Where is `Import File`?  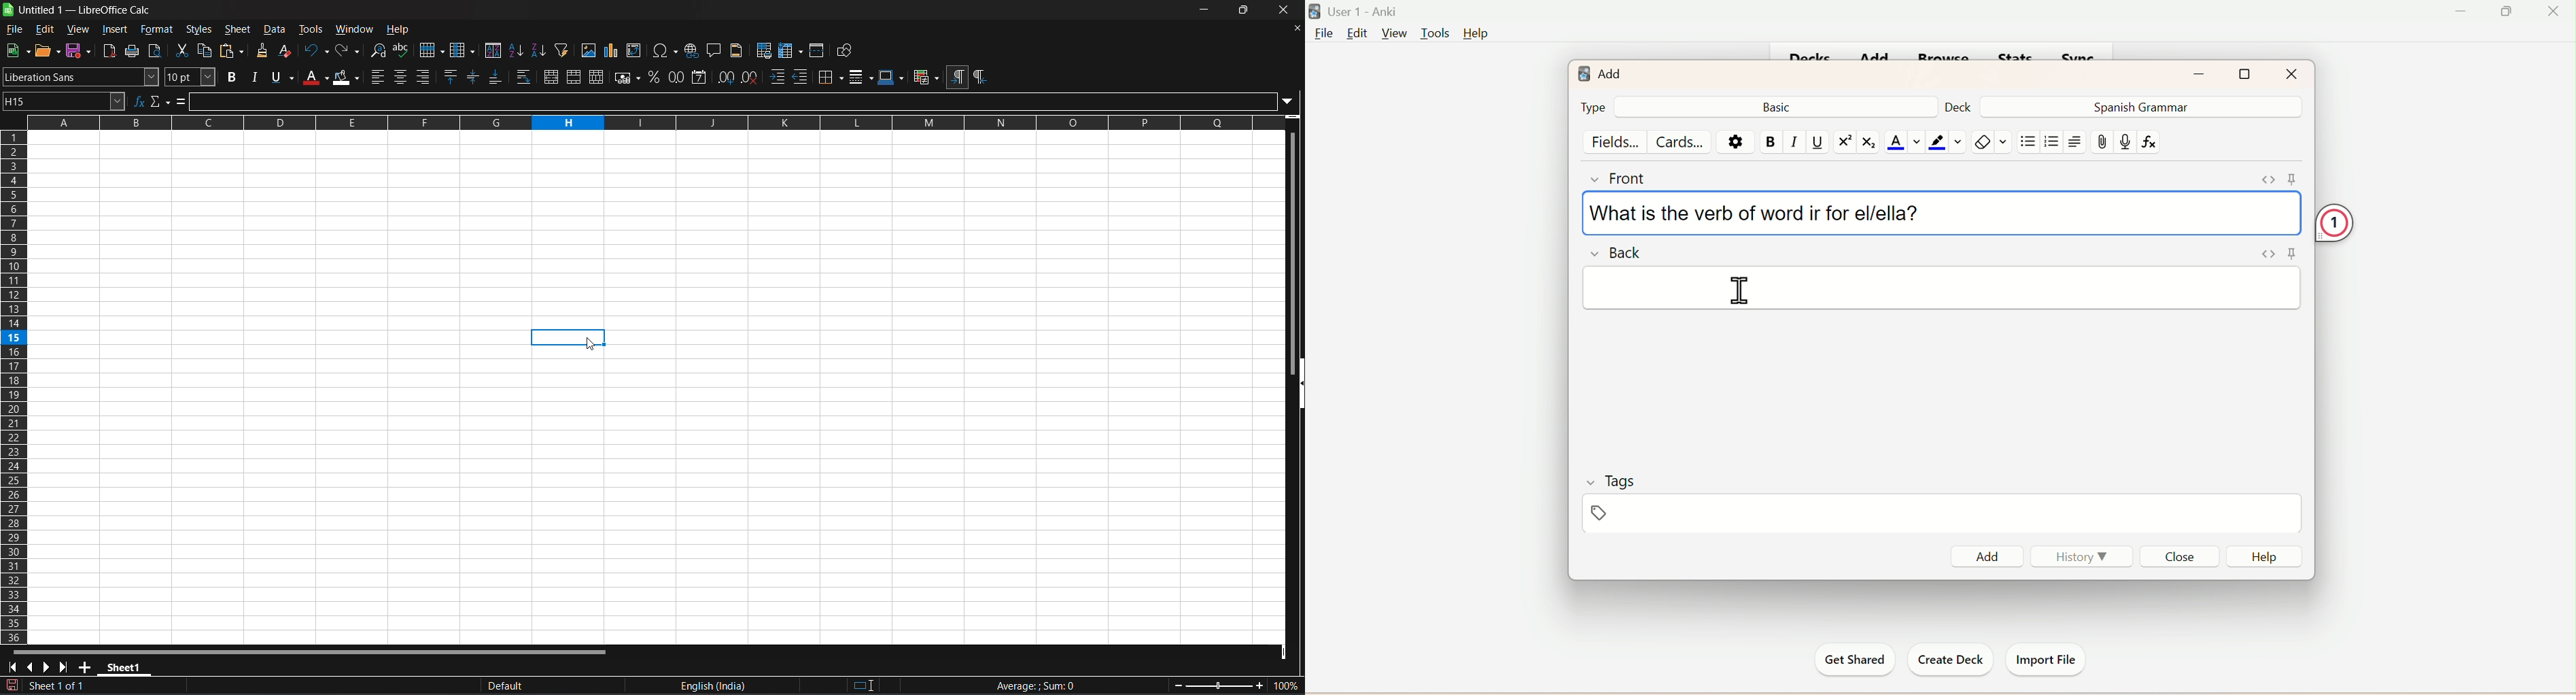
Import File is located at coordinates (2045, 658).